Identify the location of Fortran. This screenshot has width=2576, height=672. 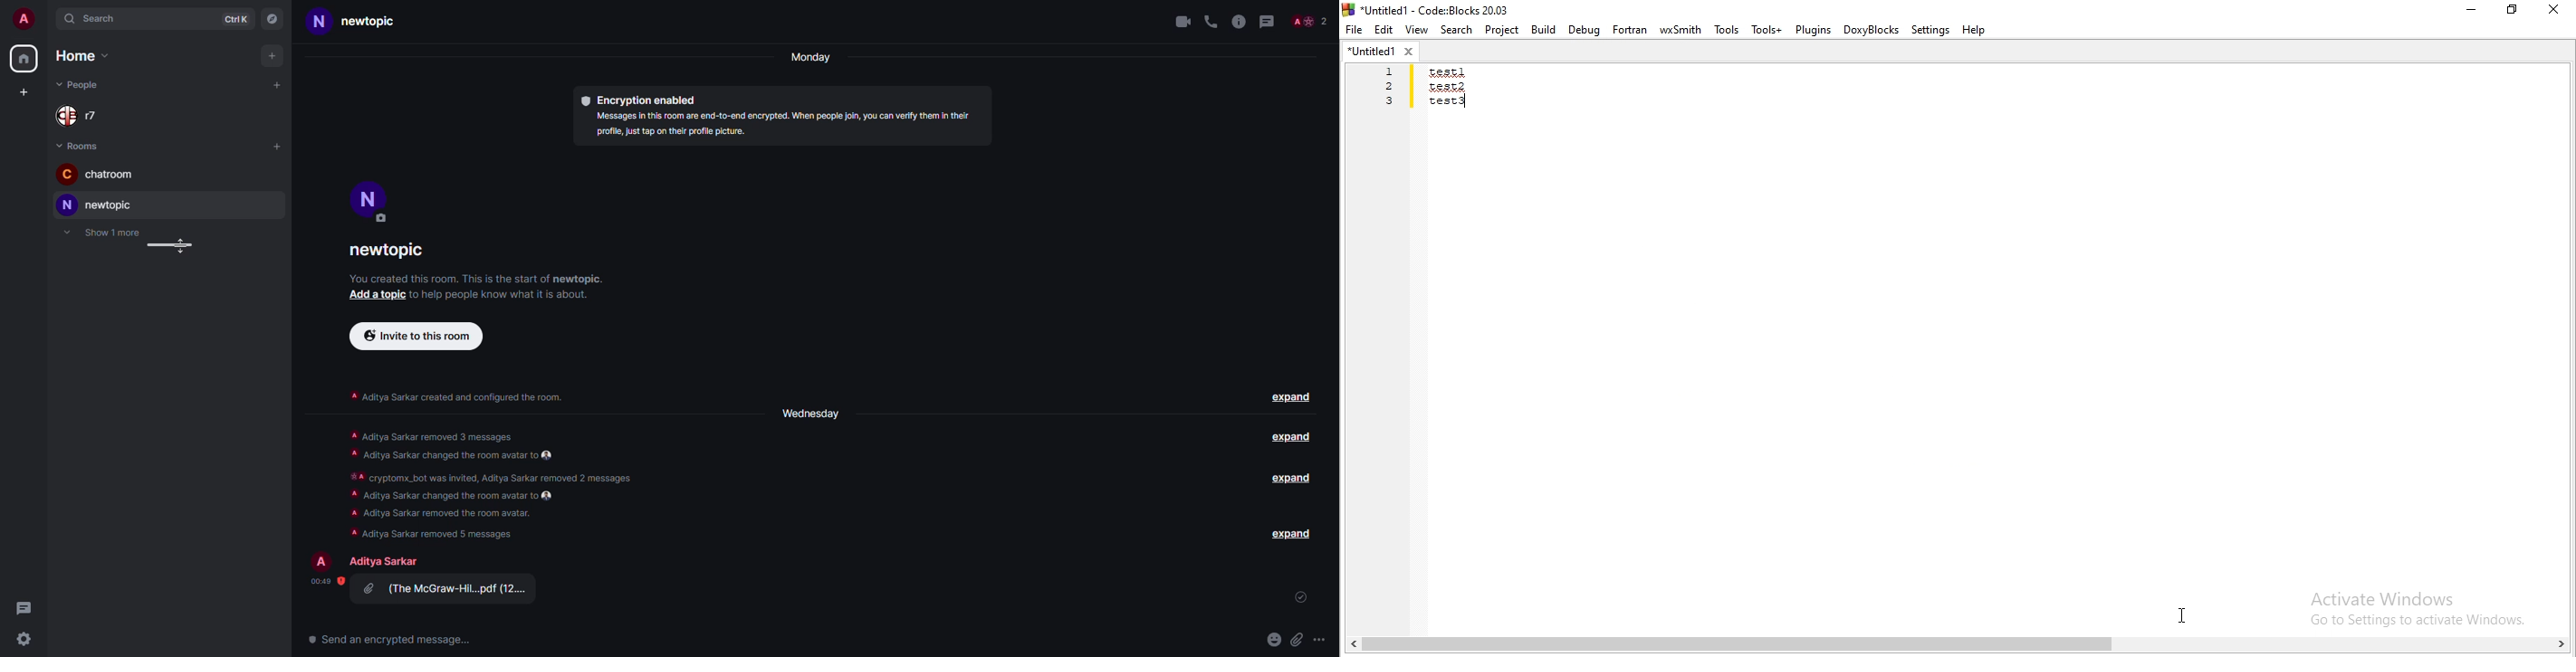
(1631, 30).